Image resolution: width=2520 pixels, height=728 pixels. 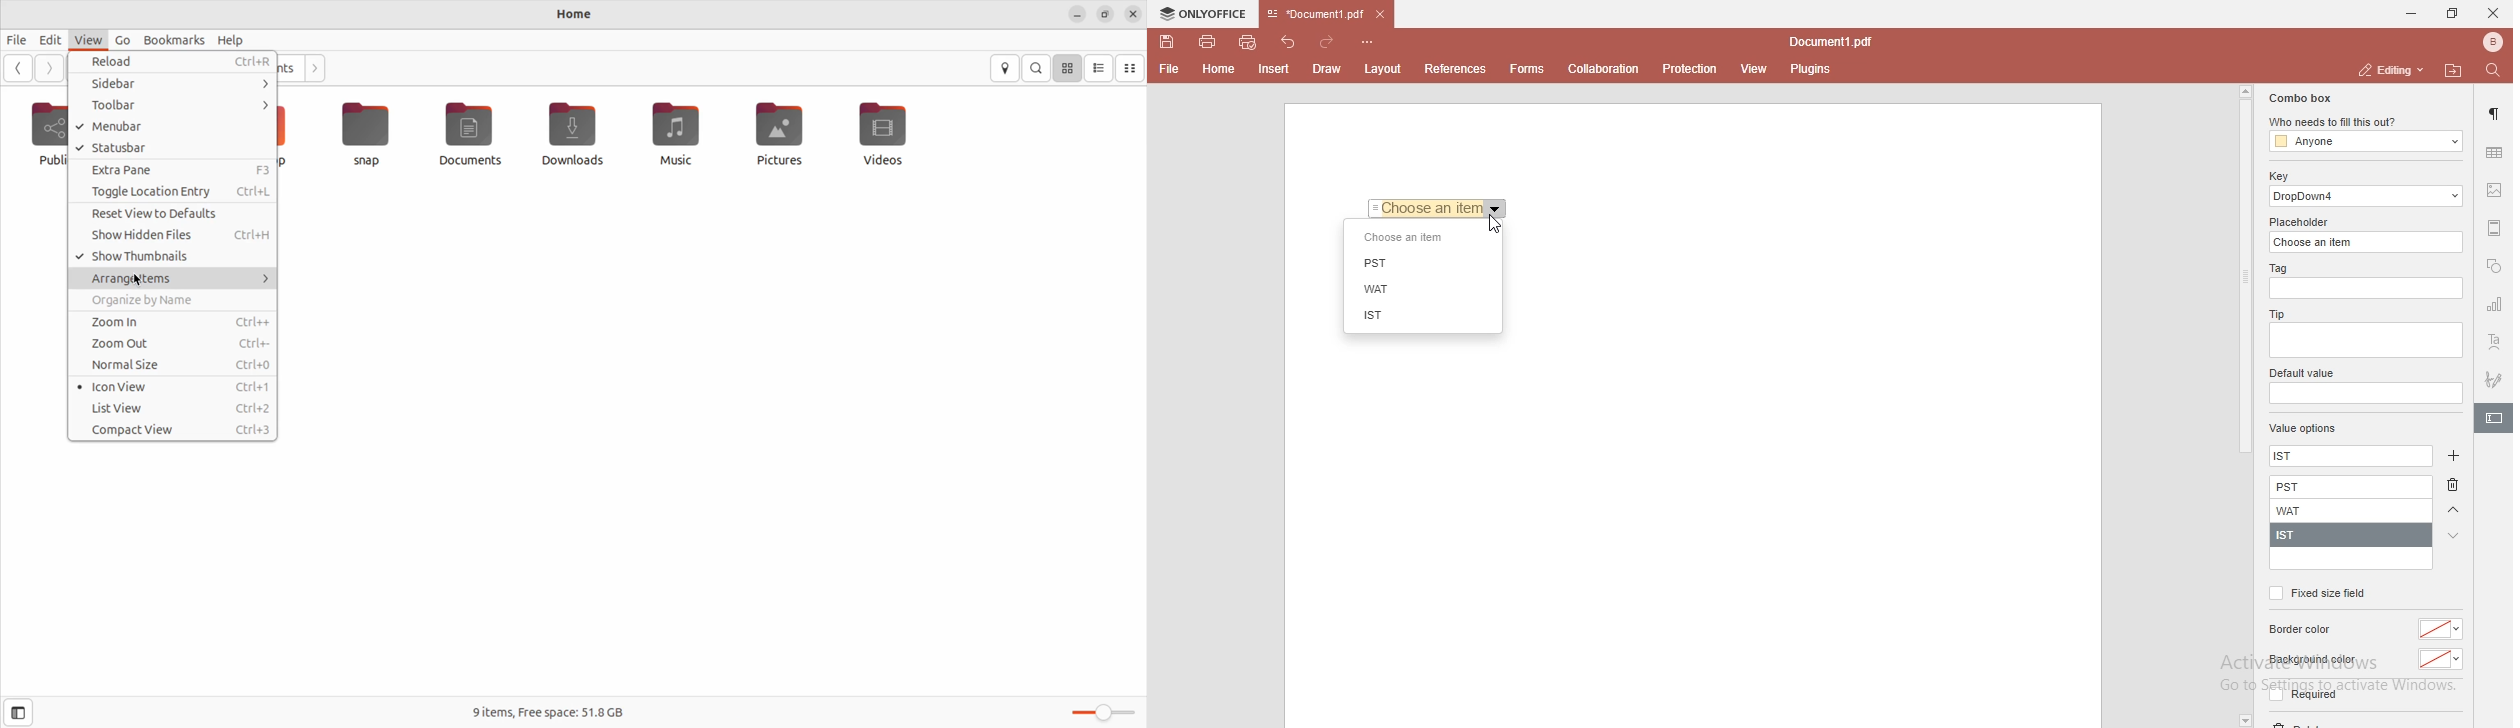 What do you see at coordinates (2364, 342) in the screenshot?
I see `empty box` at bounding box center [2364, 342].